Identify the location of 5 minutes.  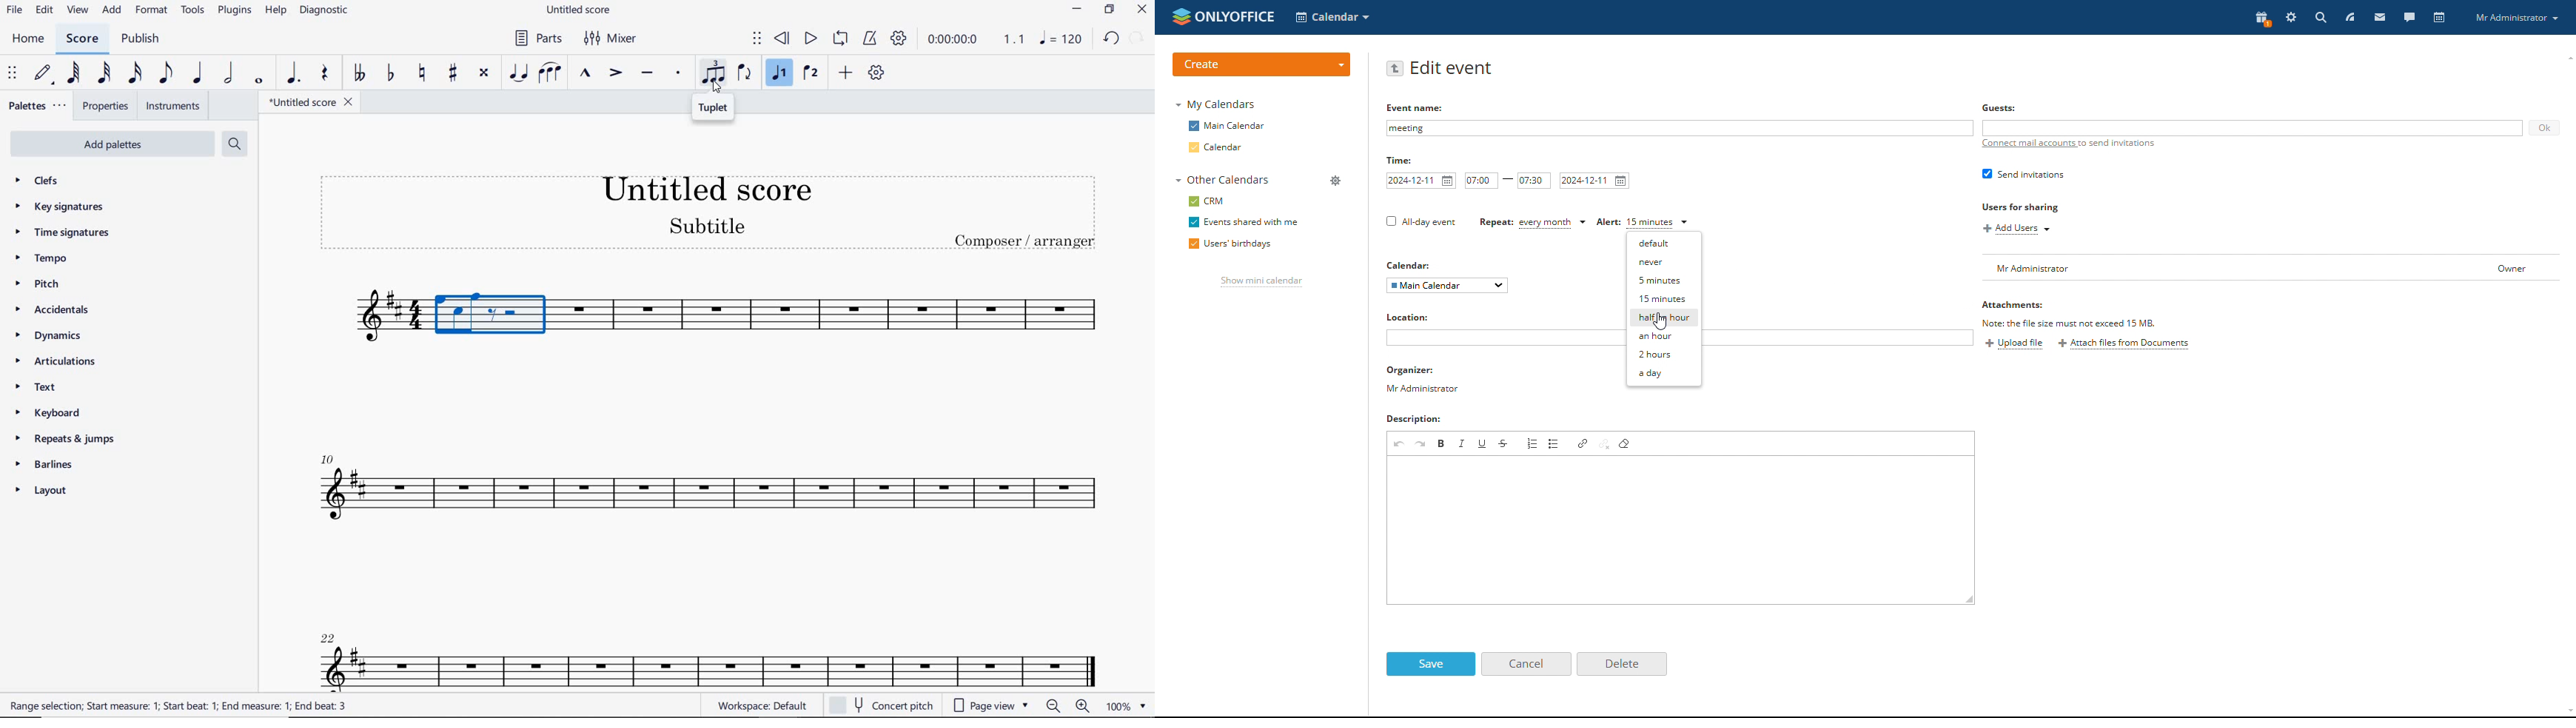
(1666, 280).